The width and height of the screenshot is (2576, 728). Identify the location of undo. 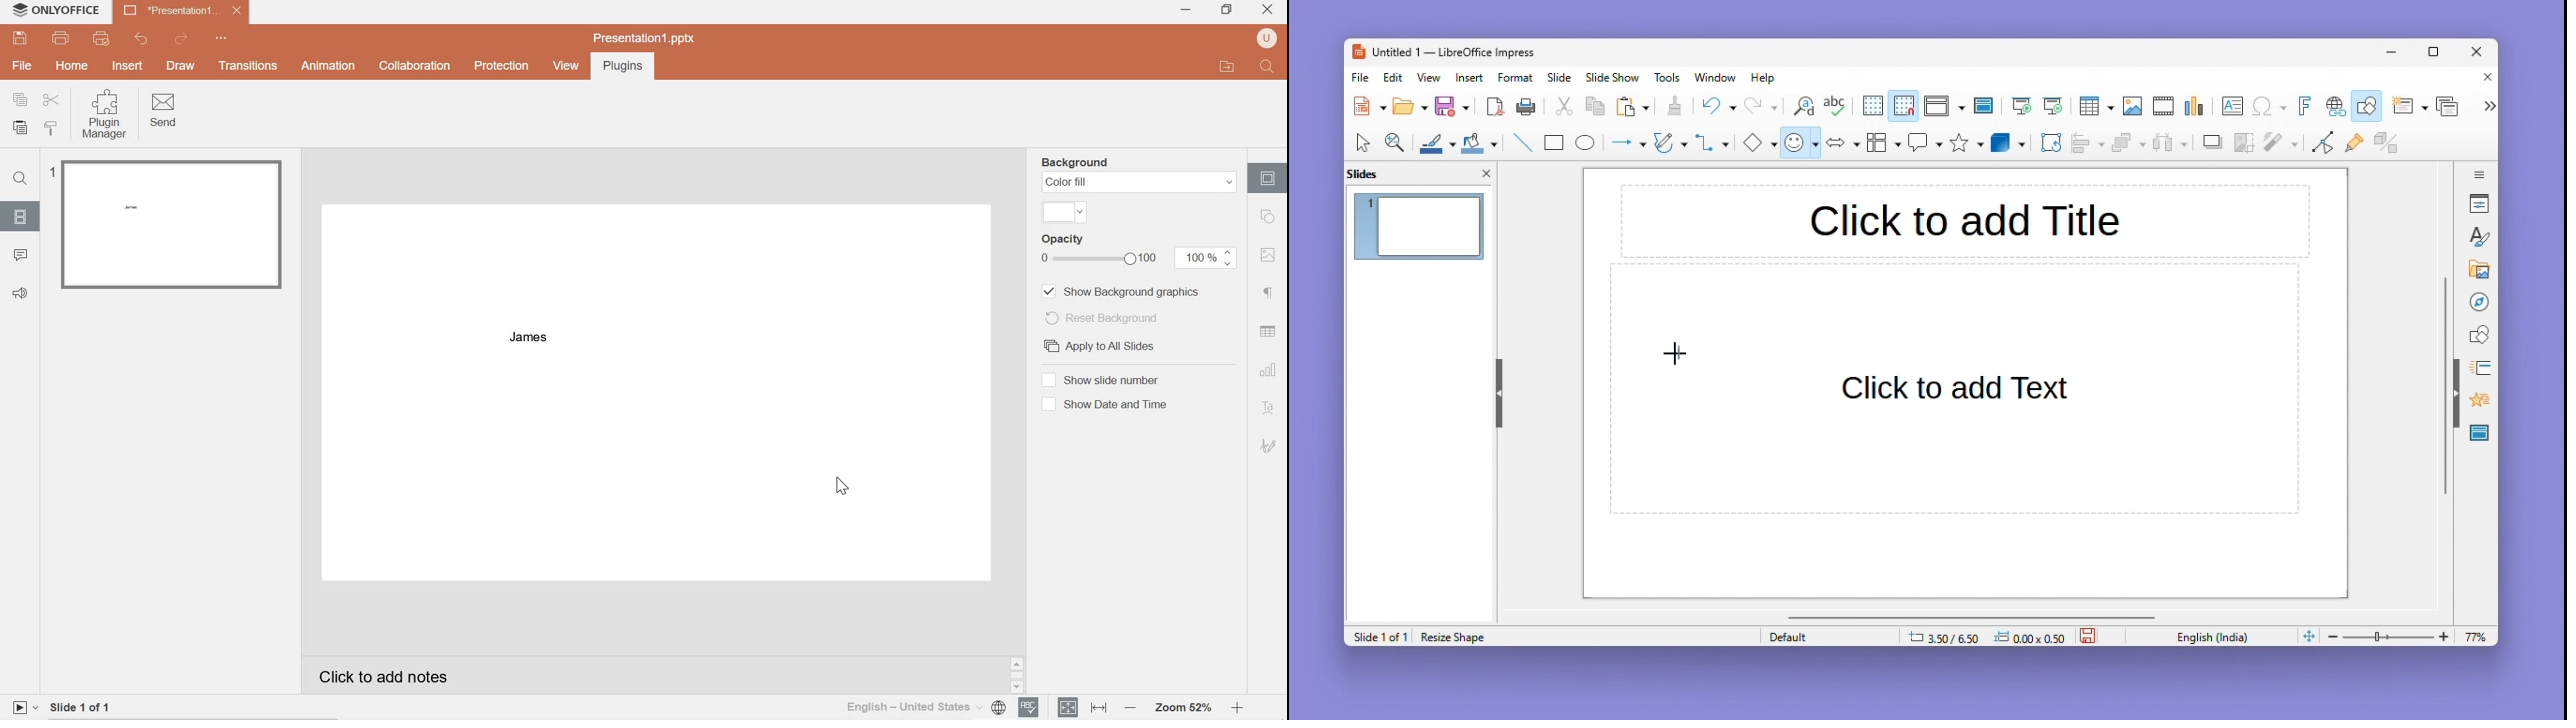
(1718, 106).